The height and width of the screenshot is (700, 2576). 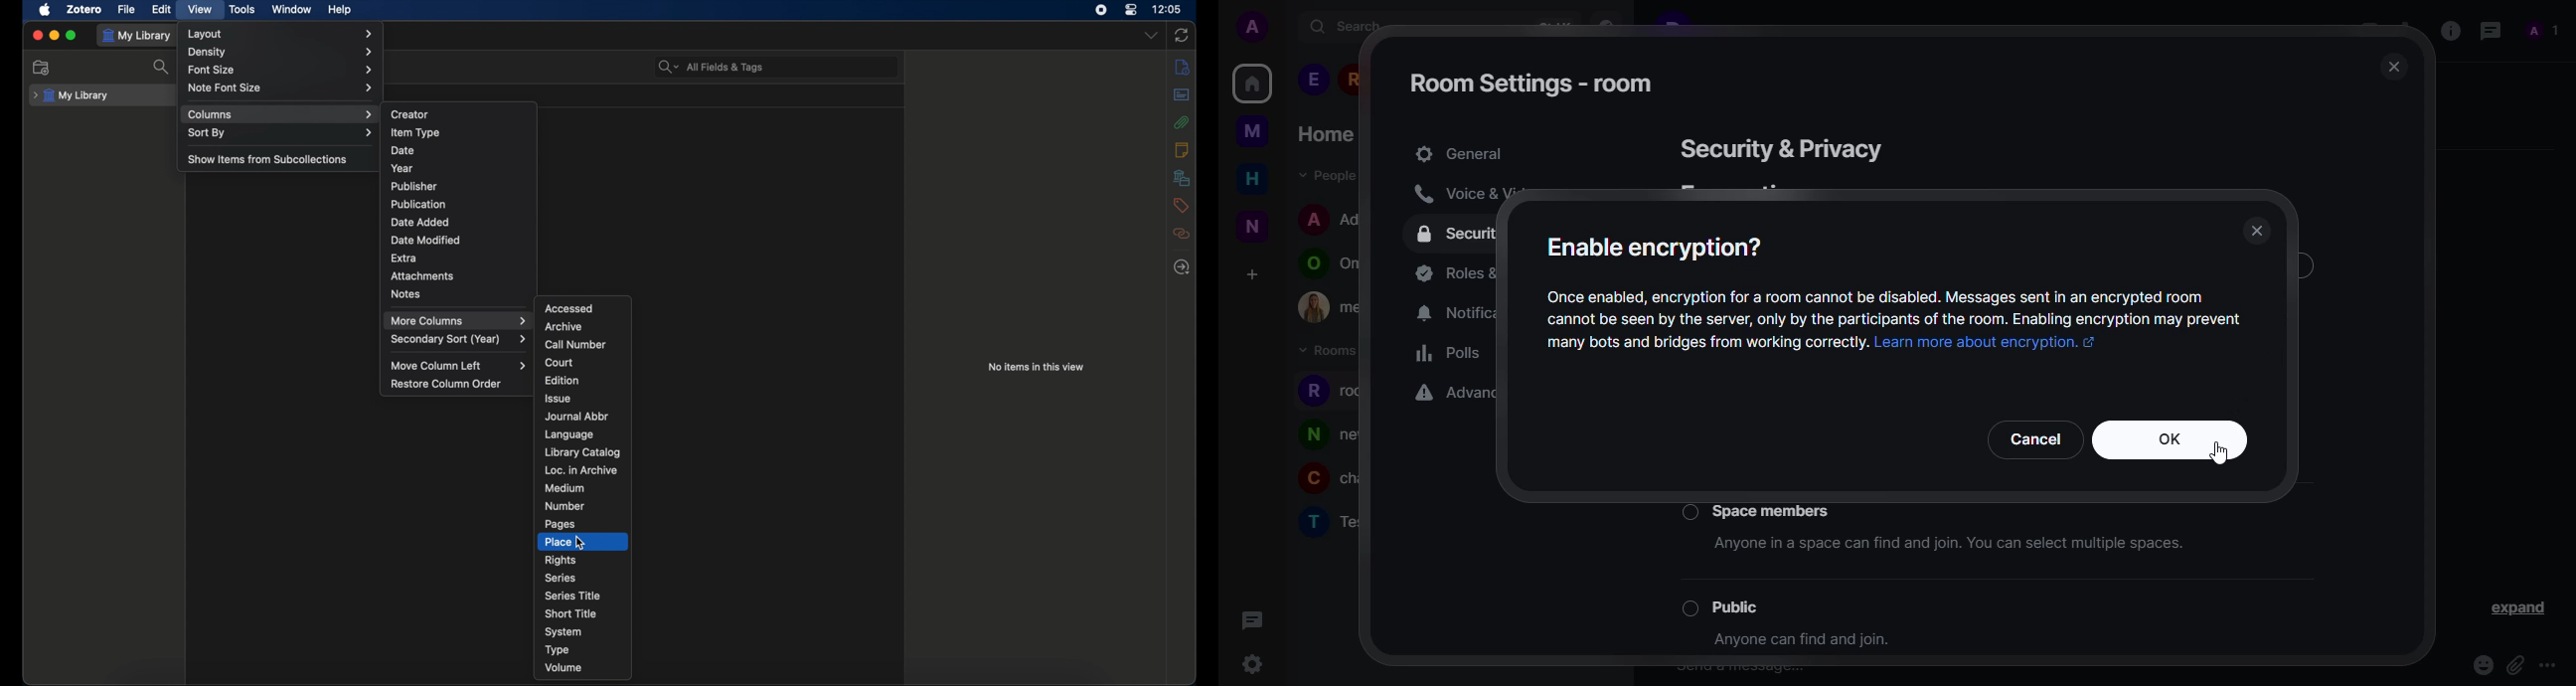 What do you see at coordinates (420, 222) in the screenshot?
I see `date added` at bounding box center [420, 222].